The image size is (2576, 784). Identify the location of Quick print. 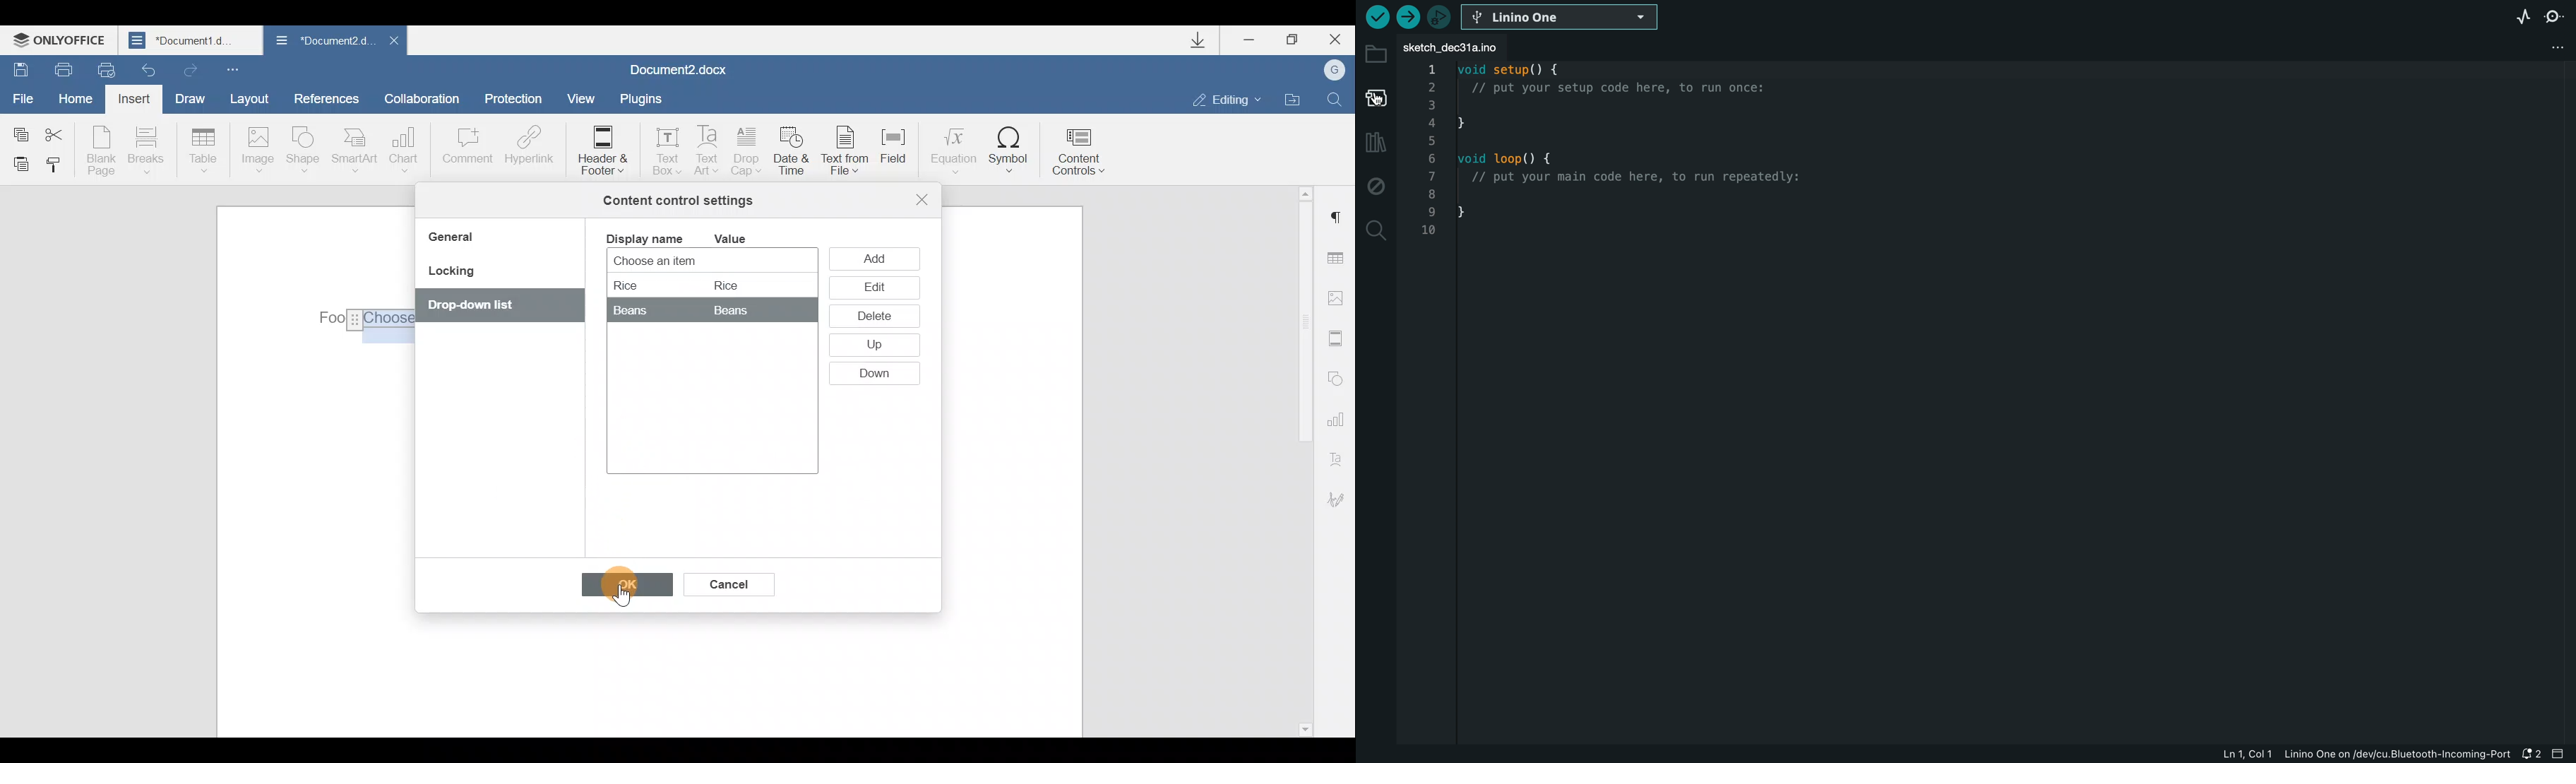
(105, 71).